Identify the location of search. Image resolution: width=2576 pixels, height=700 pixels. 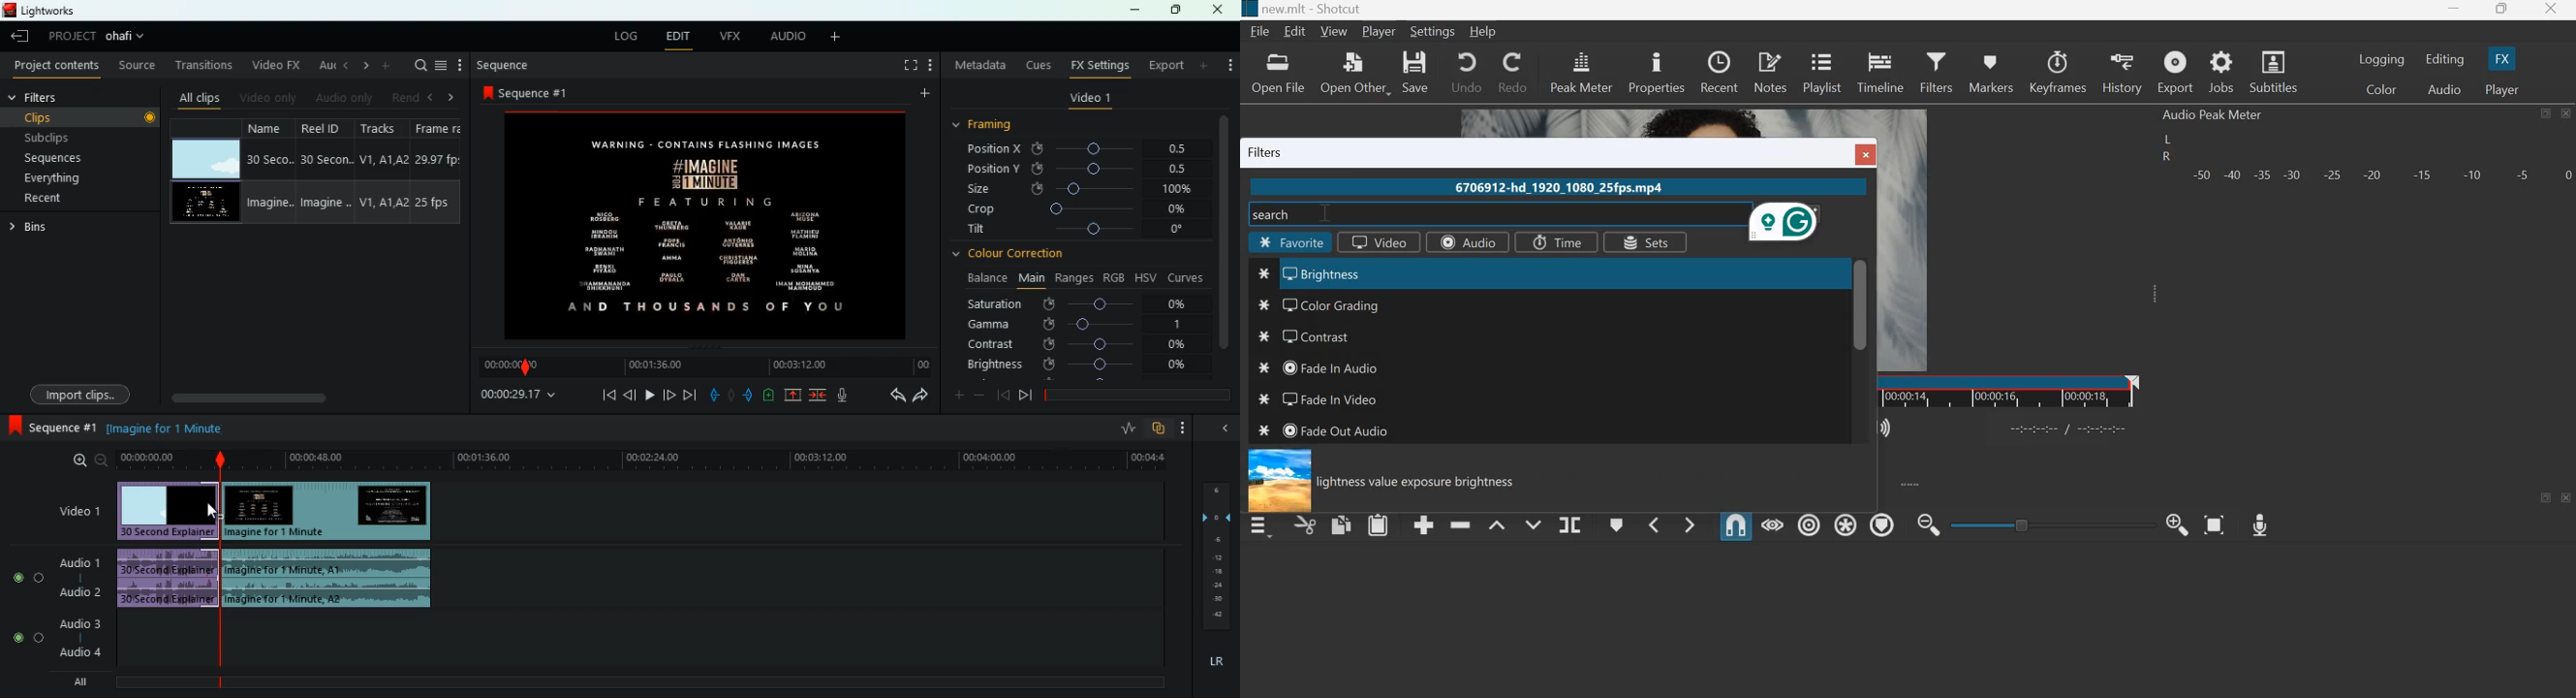
(1275, 213).